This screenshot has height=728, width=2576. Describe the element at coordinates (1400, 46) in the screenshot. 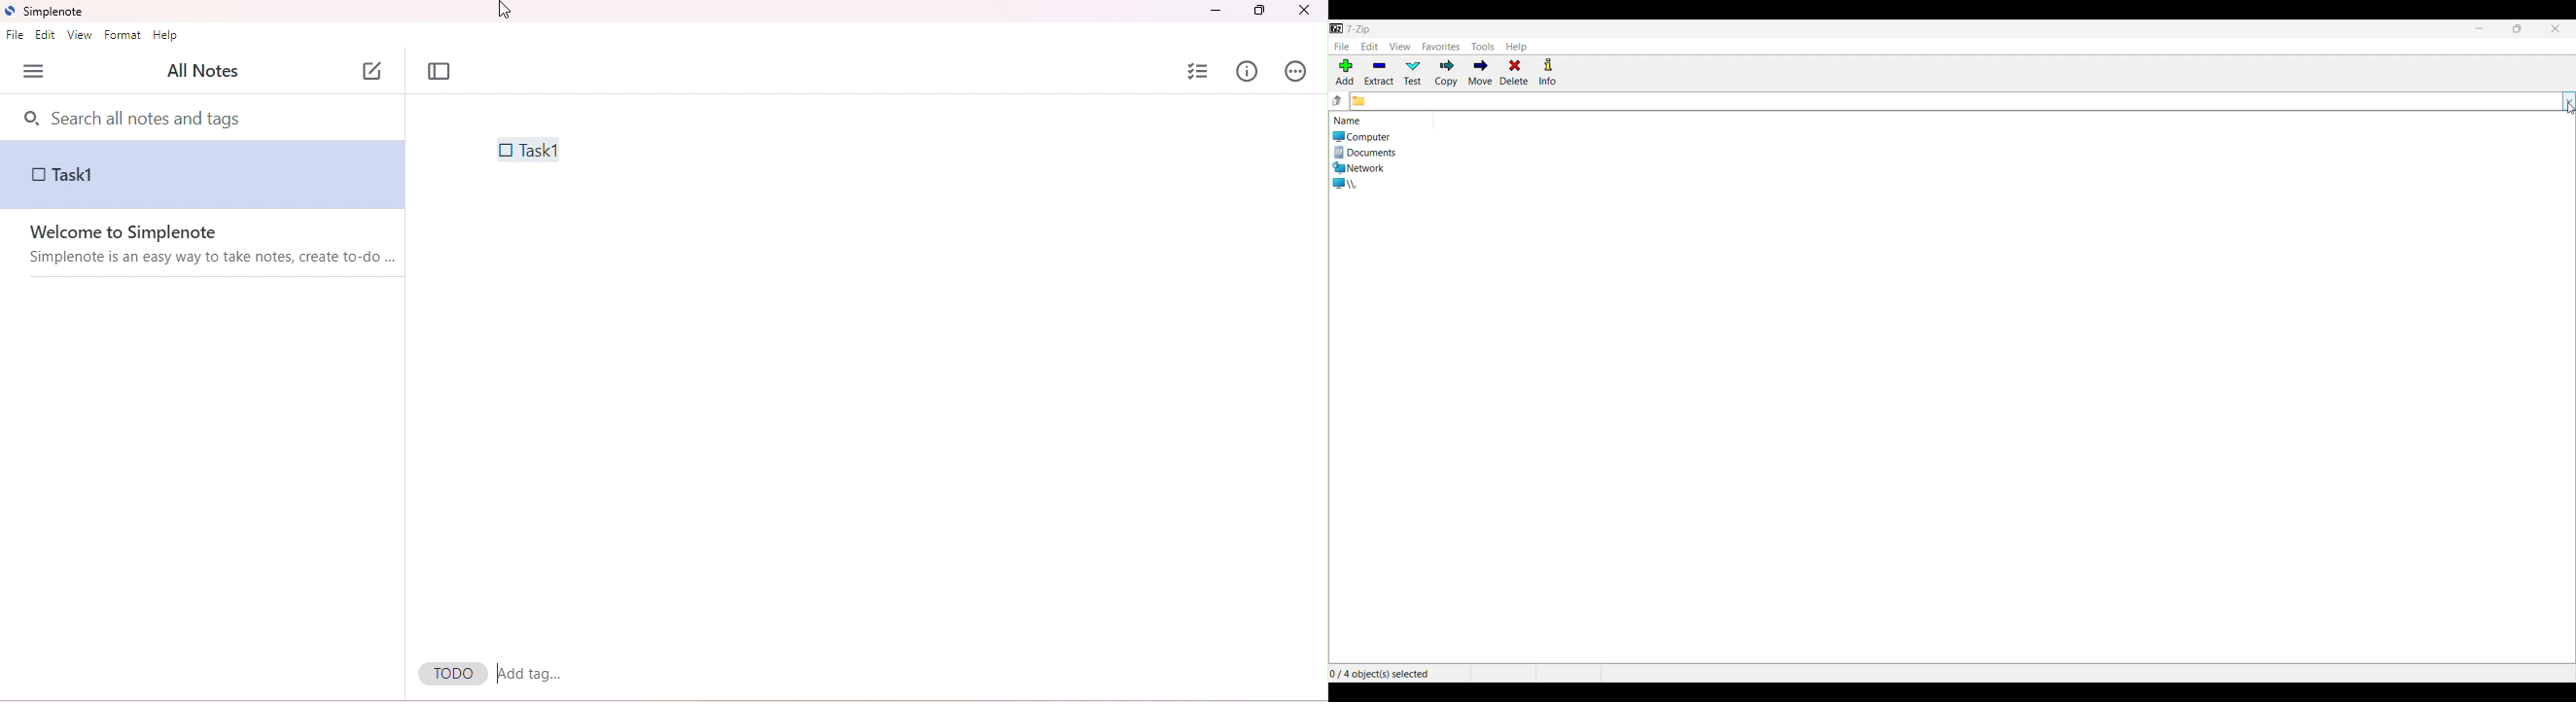

I see `View menu` at that location.